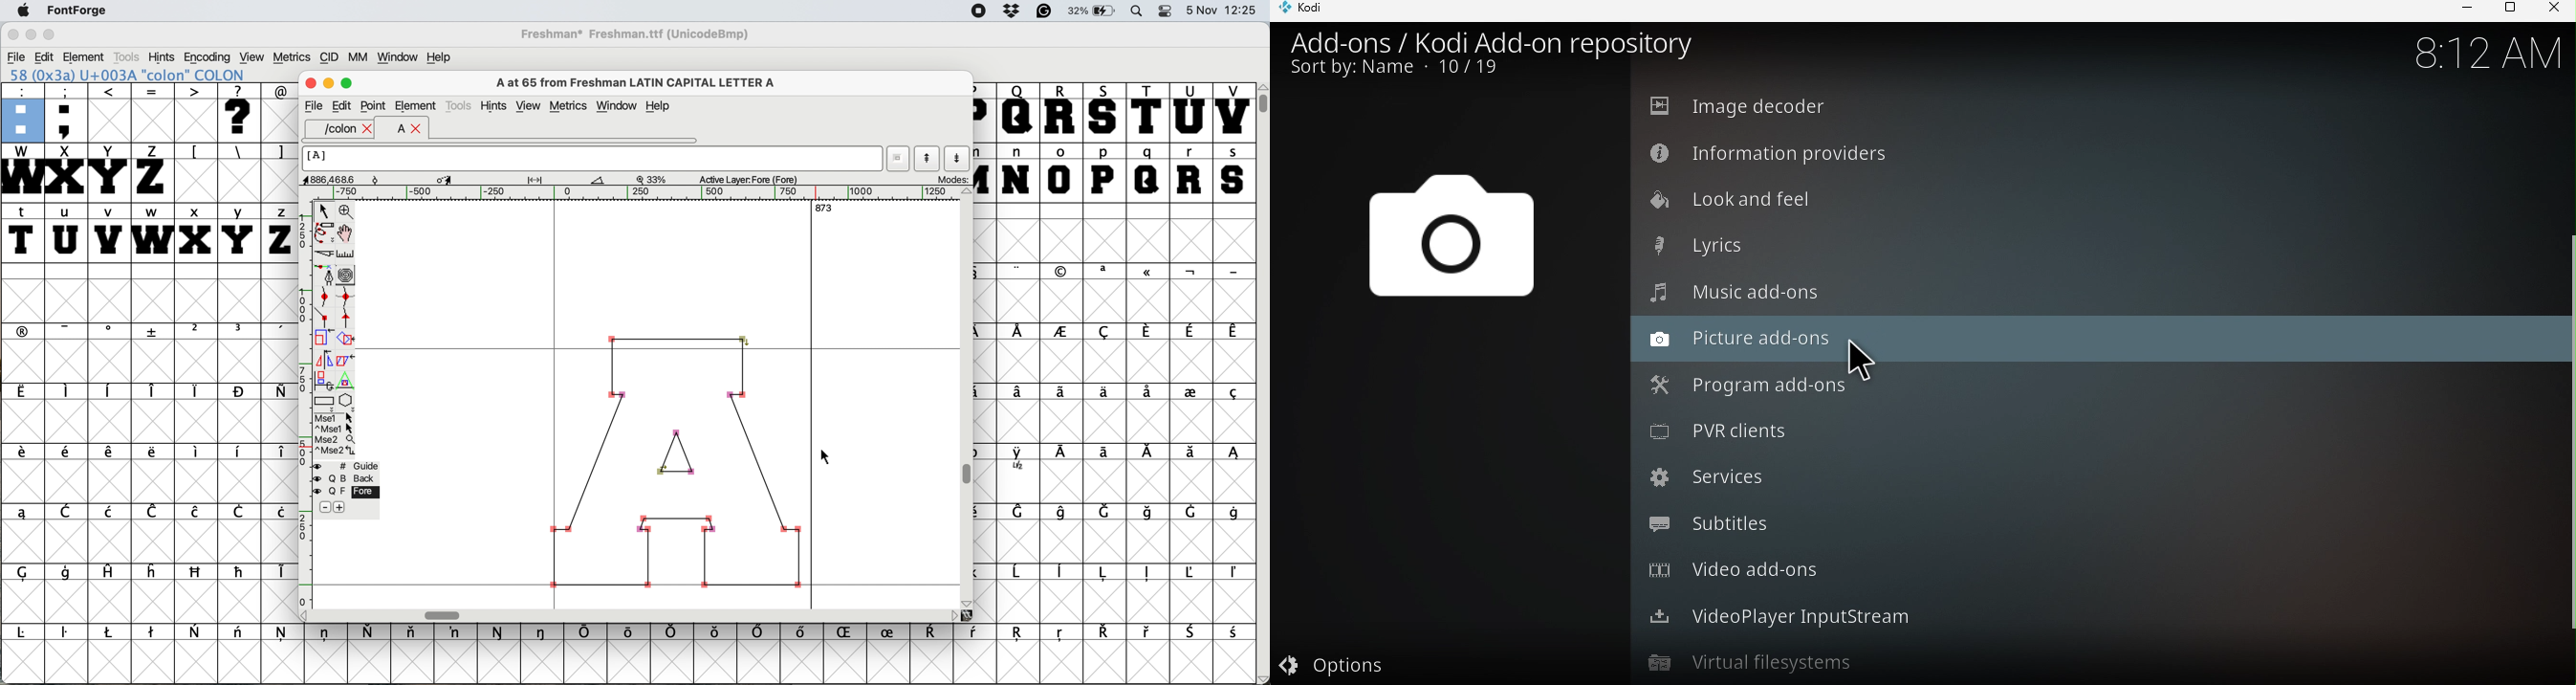 The image size is (2576, 700). I want to click on Lyrics, so click(2089, 247).